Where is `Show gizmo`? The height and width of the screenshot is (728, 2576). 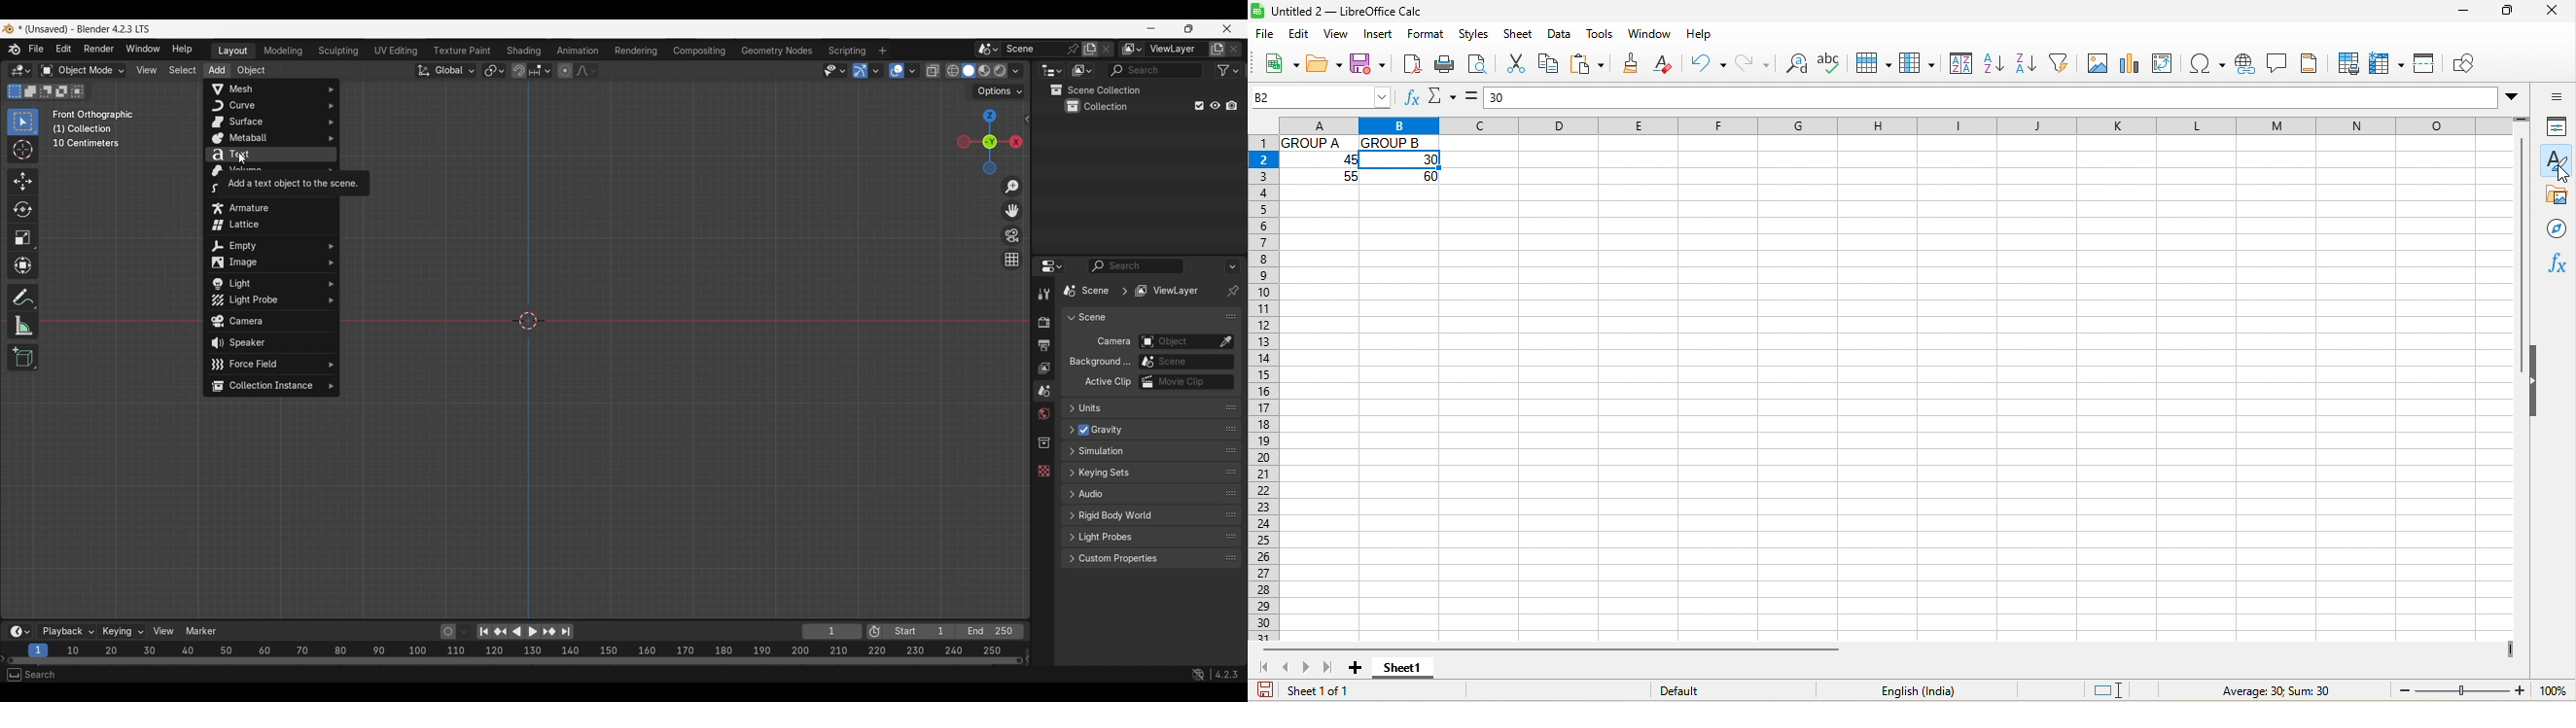
Show gizmo is located at coordinates (861, 71).